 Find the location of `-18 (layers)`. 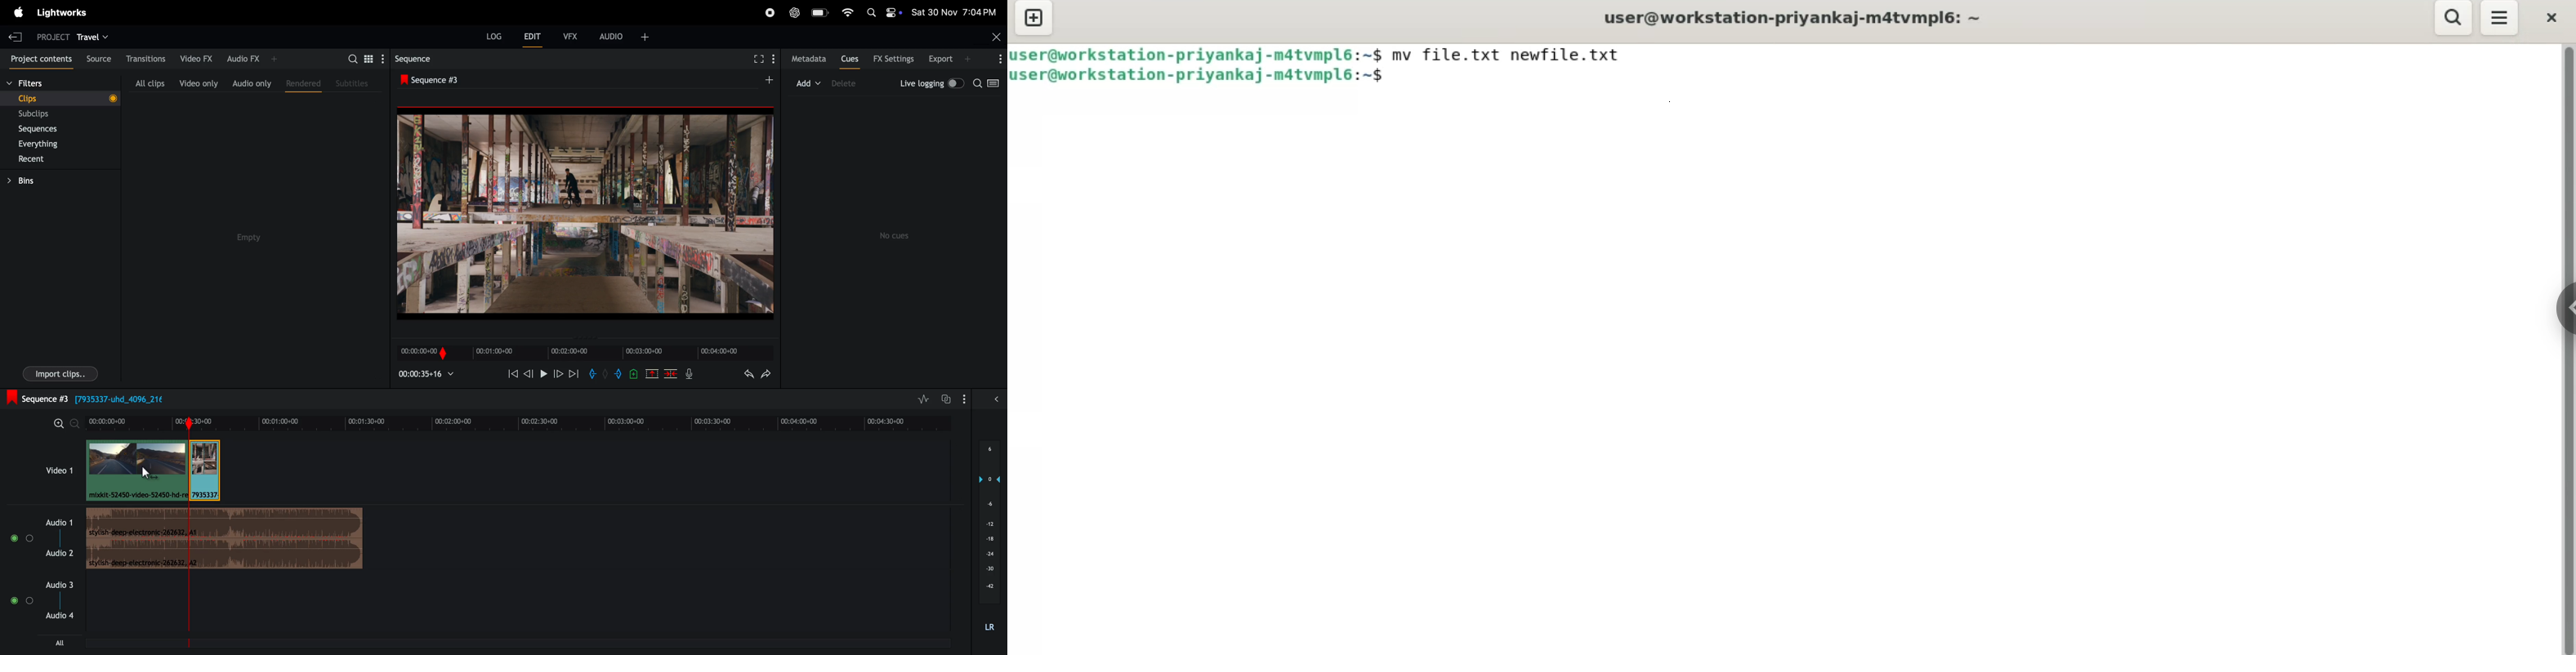

-18 (layers) is located at coordinates (987, 539).